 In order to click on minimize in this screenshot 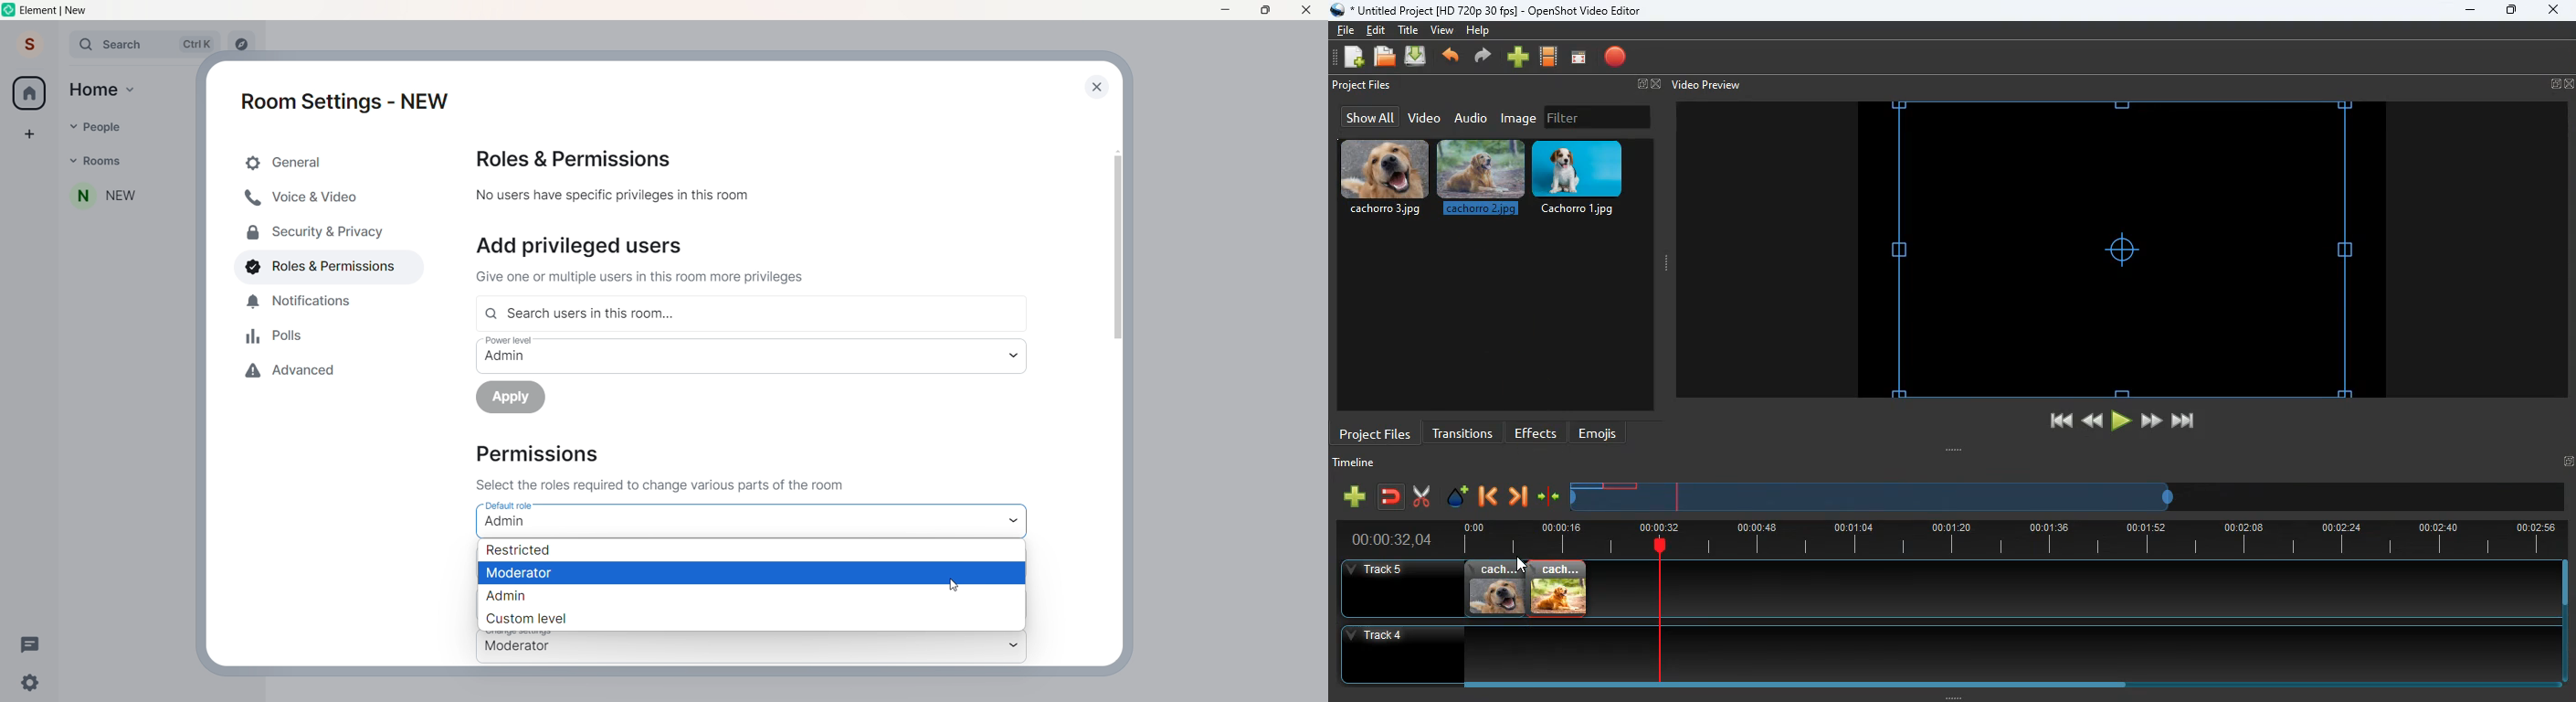, I will do `click(1222, 10)`.